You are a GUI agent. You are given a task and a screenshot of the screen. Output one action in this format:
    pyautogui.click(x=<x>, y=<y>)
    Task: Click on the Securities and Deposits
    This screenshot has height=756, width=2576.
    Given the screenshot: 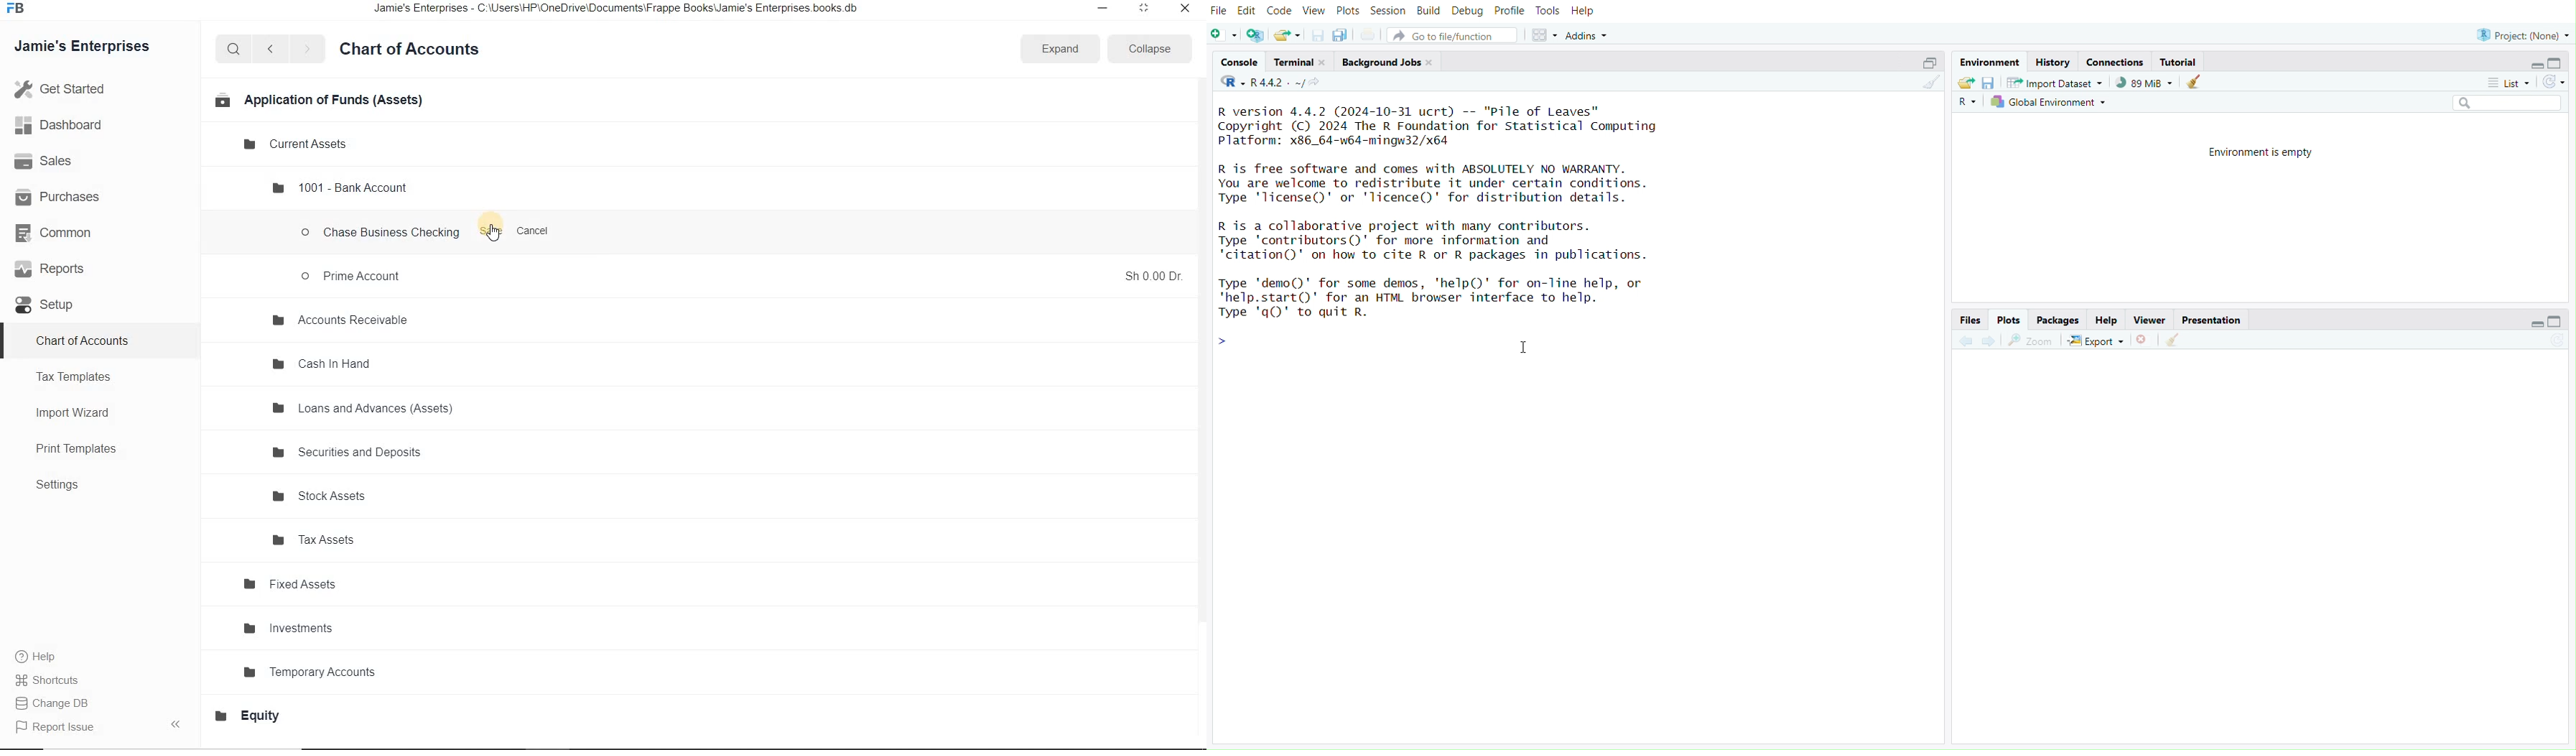 What is the action you would take?
    pyautogui.click(x=350, y=454)
    